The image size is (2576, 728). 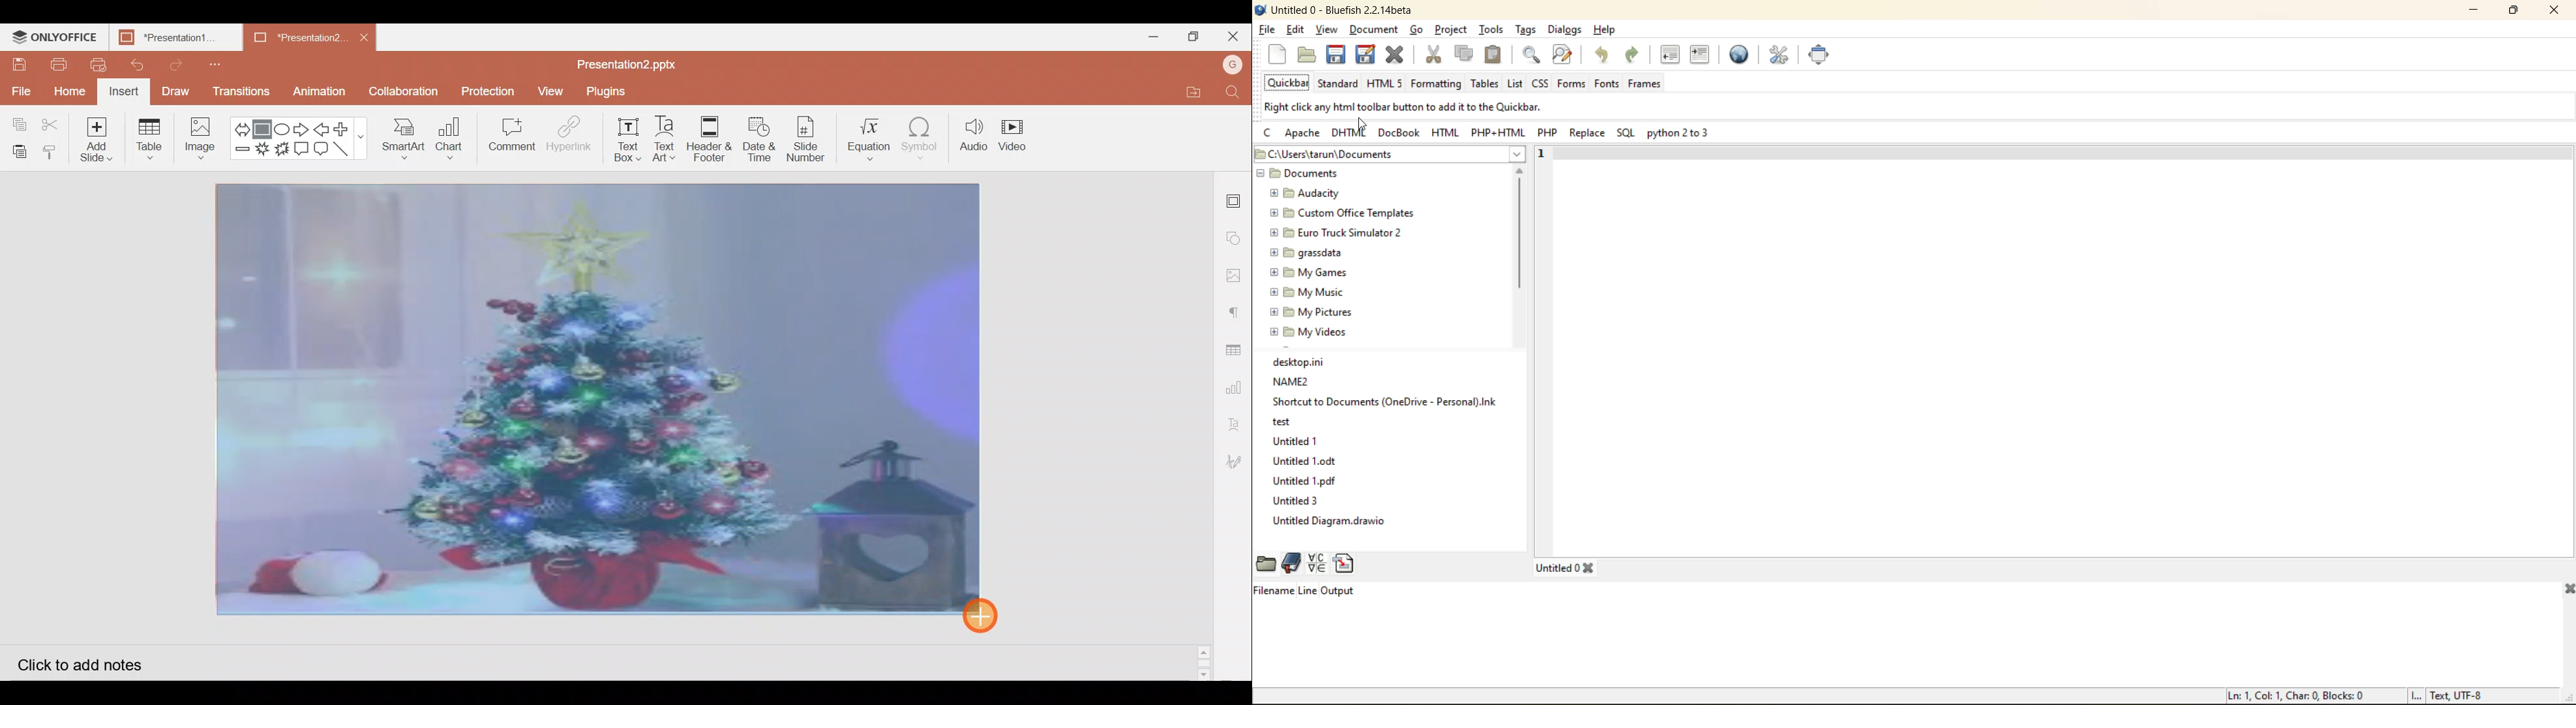 What do you see at coordinates (283, 153) in the screenshot?
I see `Explosion 2` at bounding box center [283, 153].